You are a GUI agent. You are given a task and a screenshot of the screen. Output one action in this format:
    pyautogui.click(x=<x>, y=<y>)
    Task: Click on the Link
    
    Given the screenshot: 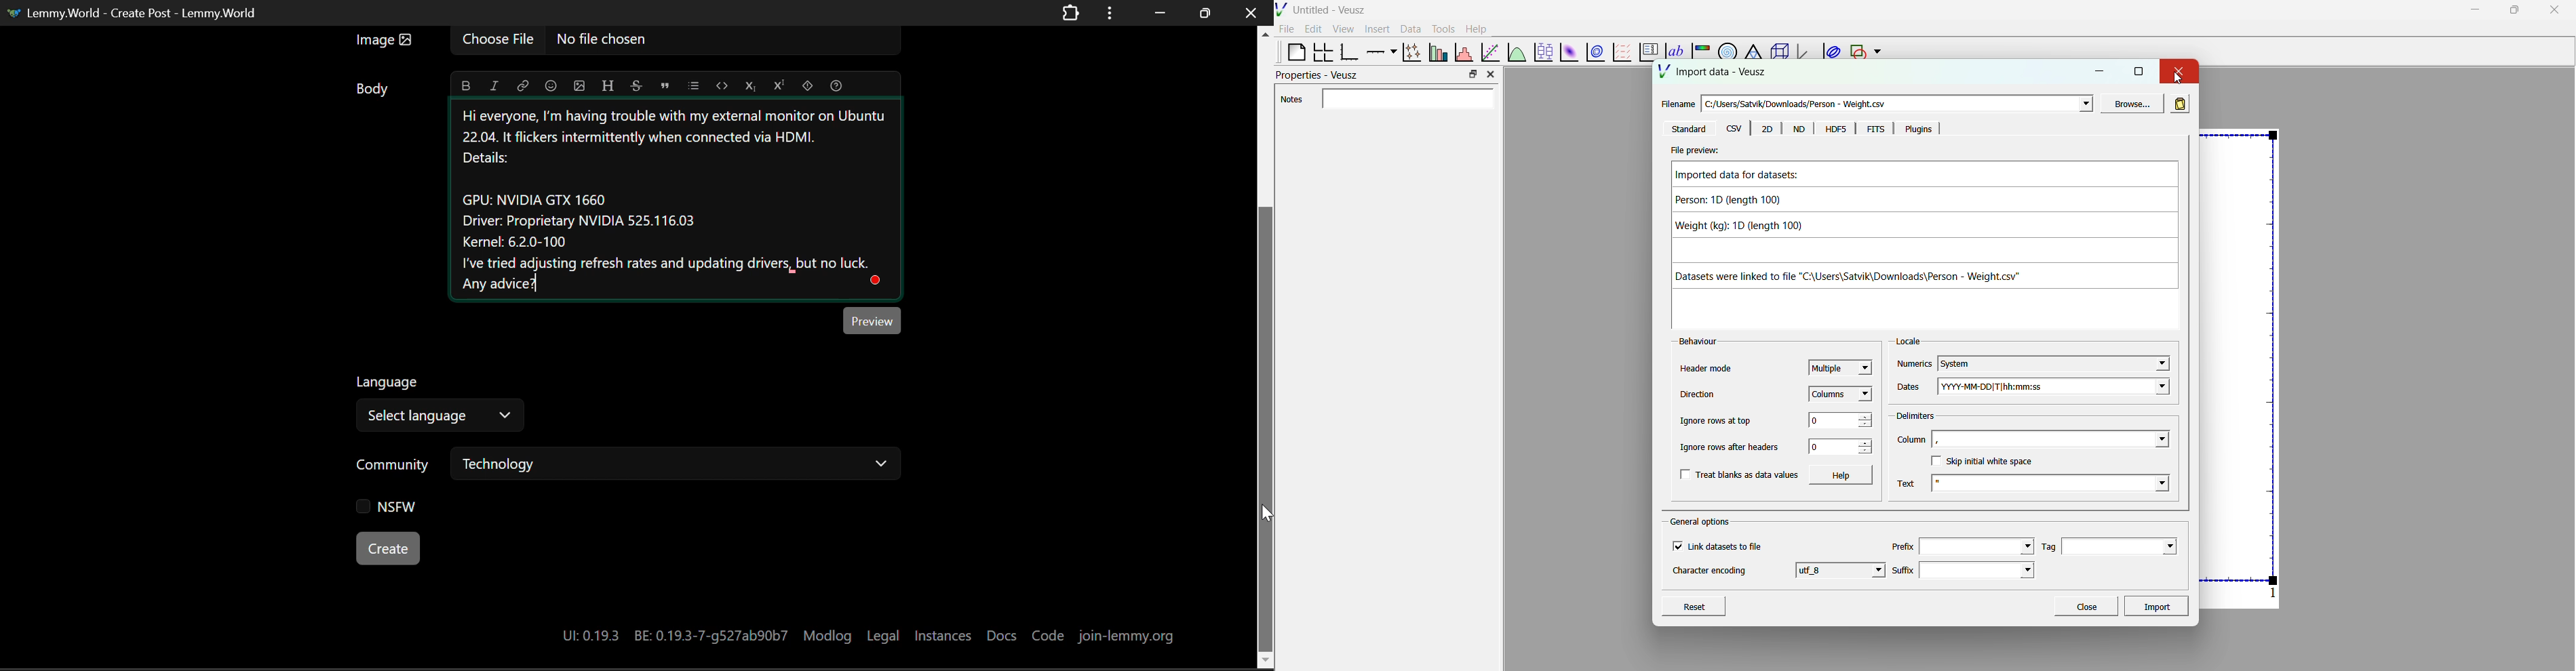 What is the action you would take?
    pyautogui.click(x=522, y=85)
    